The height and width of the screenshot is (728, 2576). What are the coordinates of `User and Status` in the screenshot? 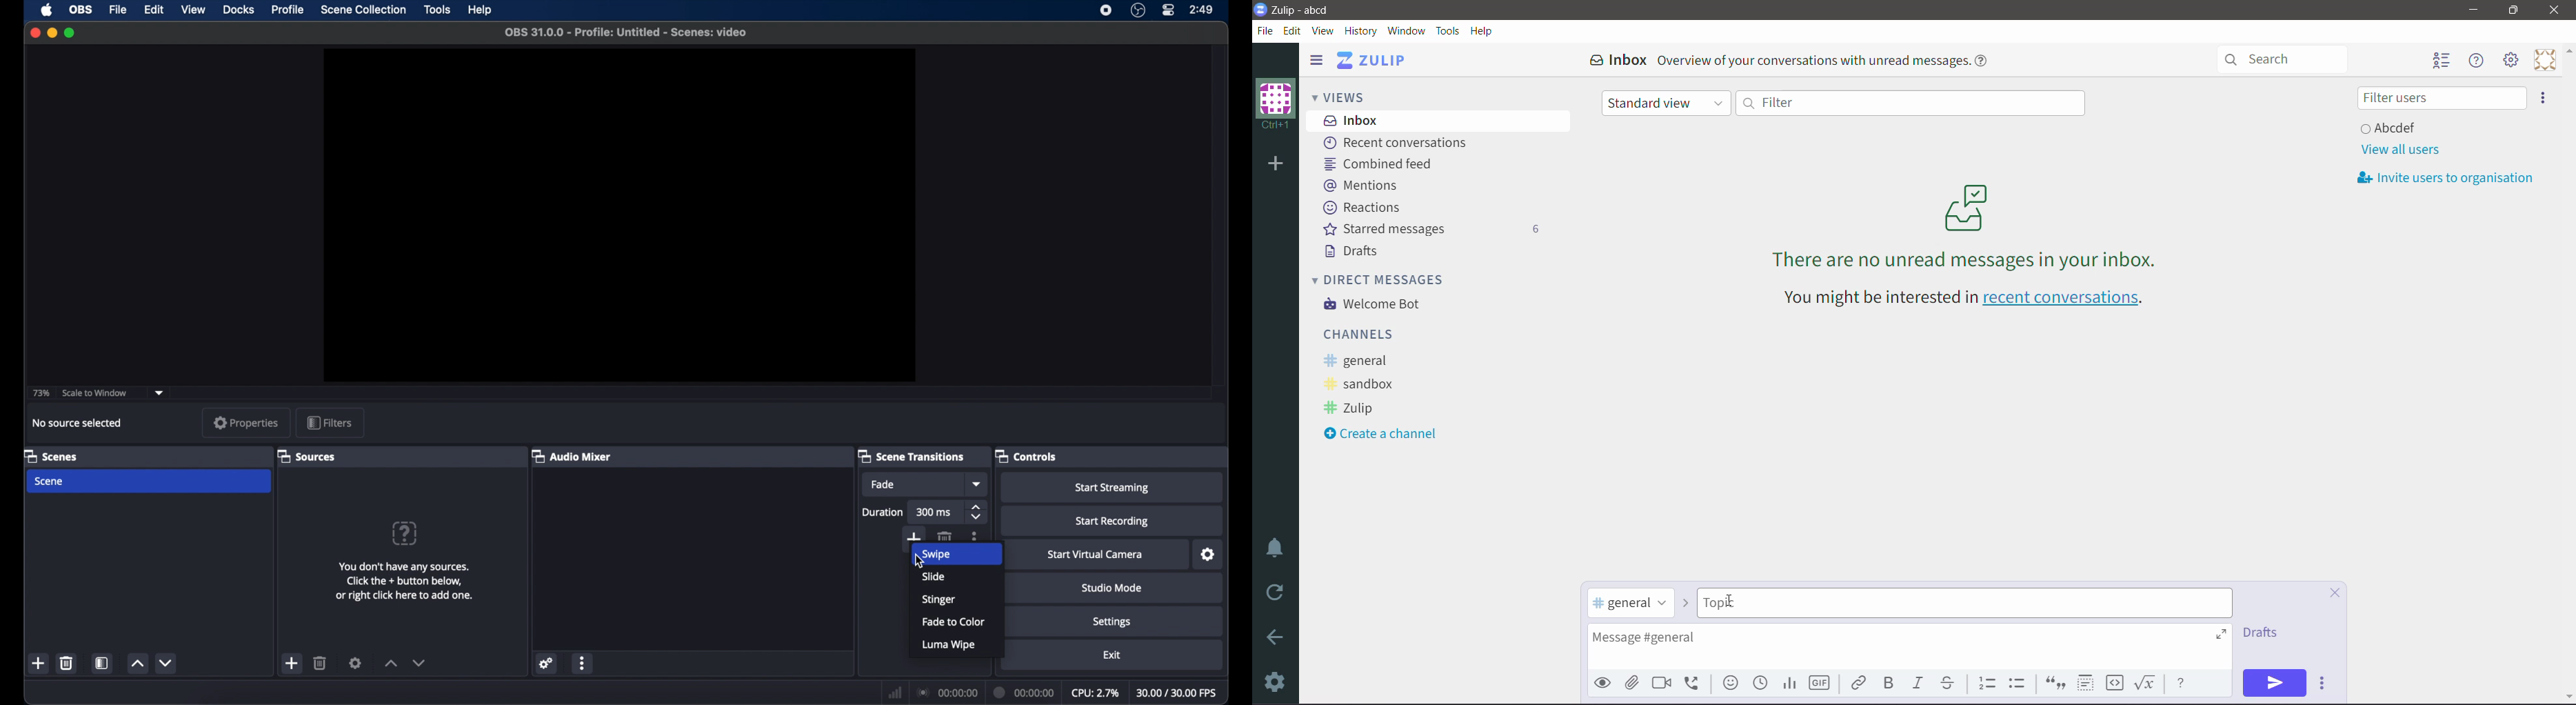 It's located at (2391, 127).